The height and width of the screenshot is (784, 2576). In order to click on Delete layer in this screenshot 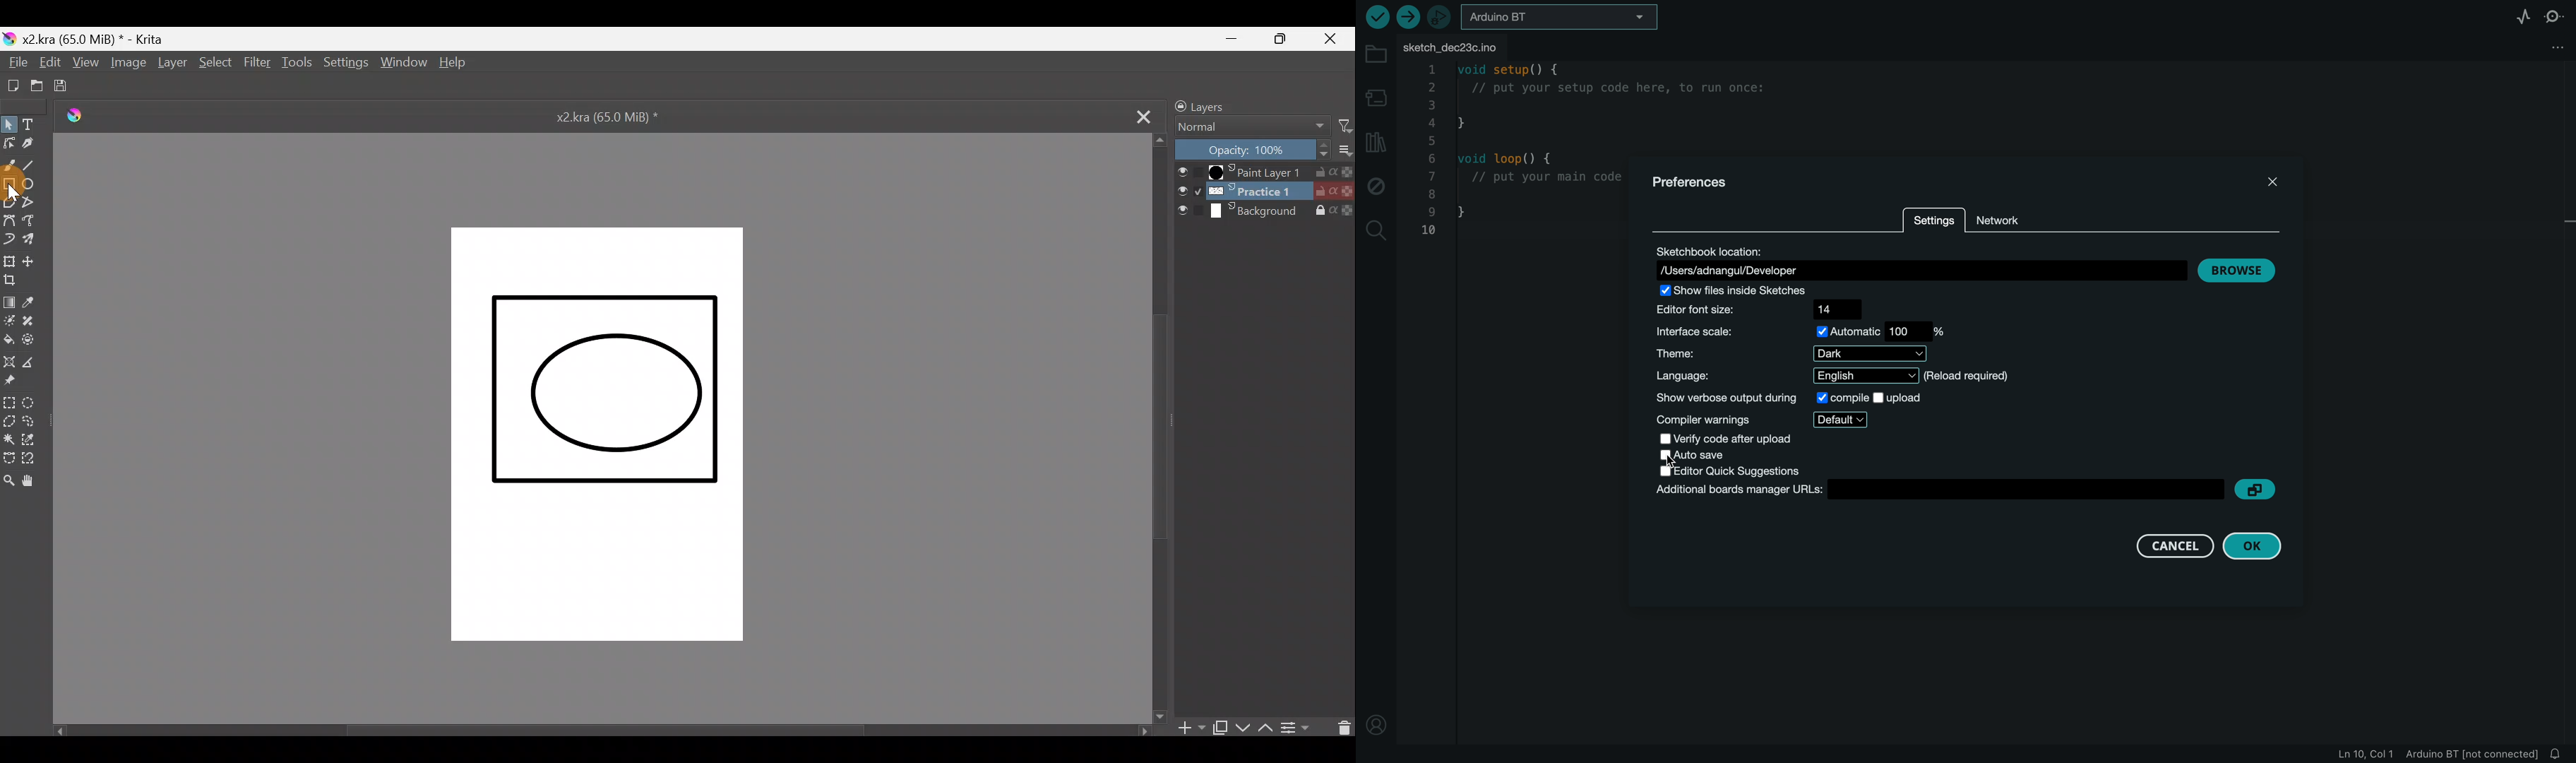, I will do `click(1339, 729)`.